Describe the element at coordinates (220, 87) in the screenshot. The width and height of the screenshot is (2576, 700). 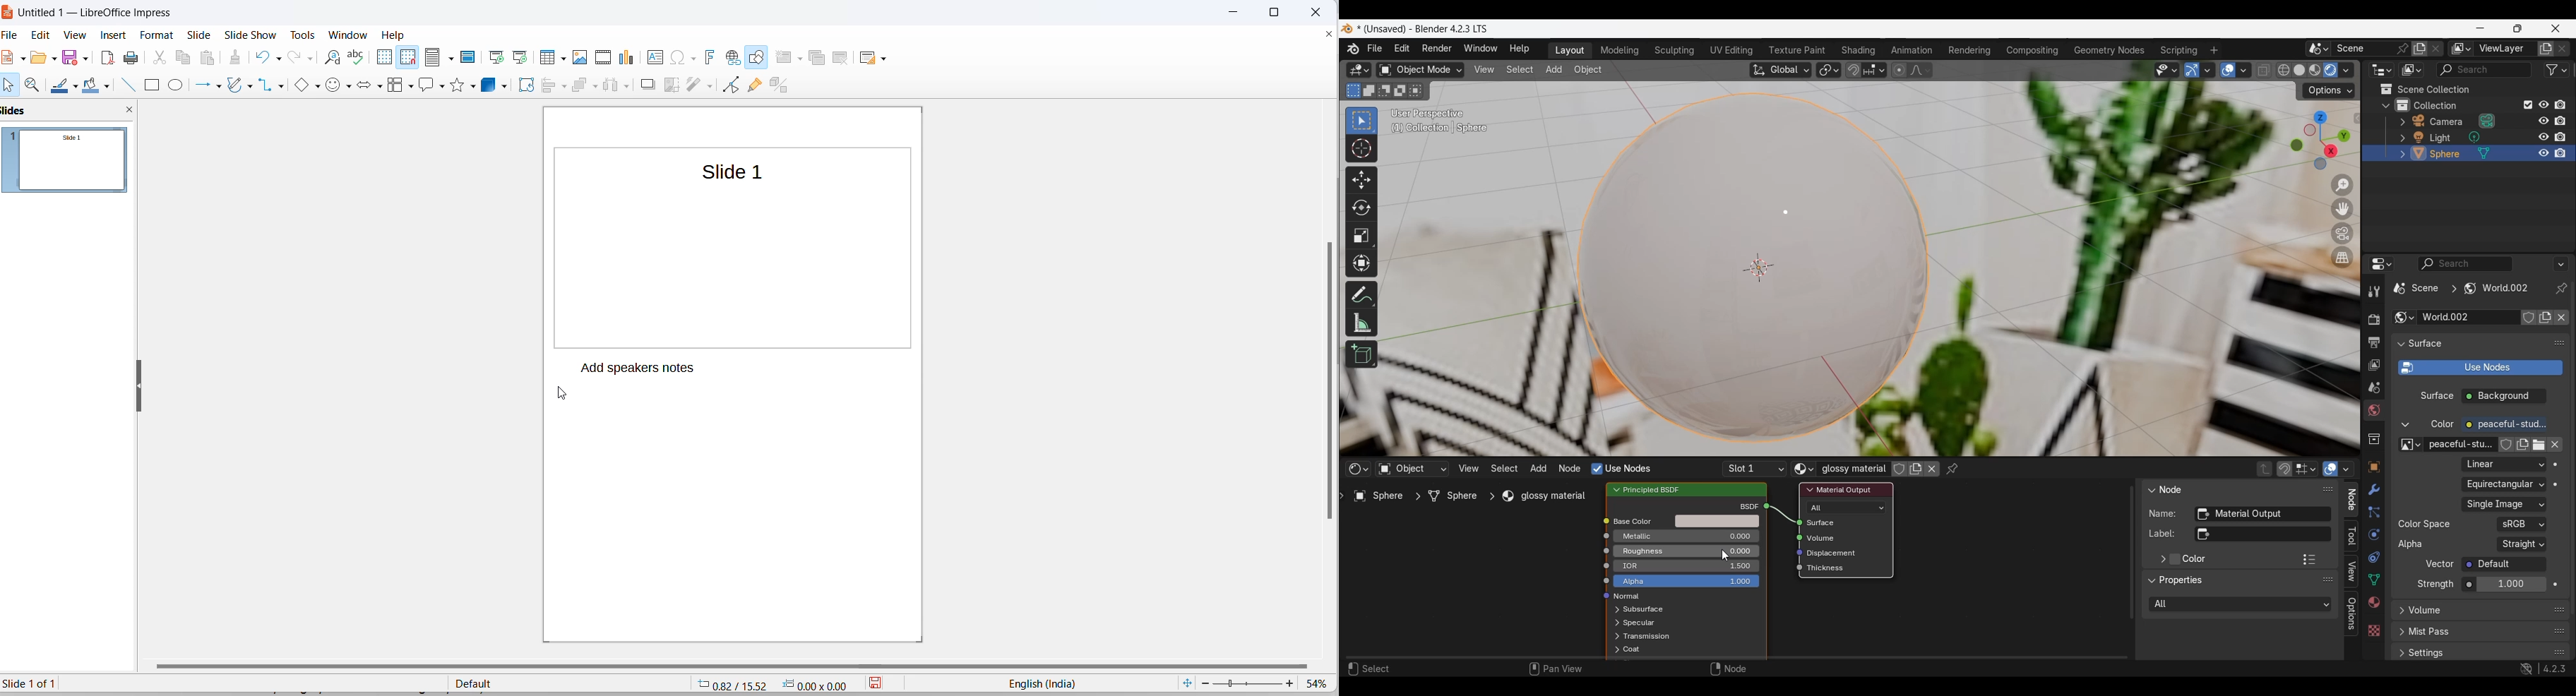
I see `line and arrows options` at that location.